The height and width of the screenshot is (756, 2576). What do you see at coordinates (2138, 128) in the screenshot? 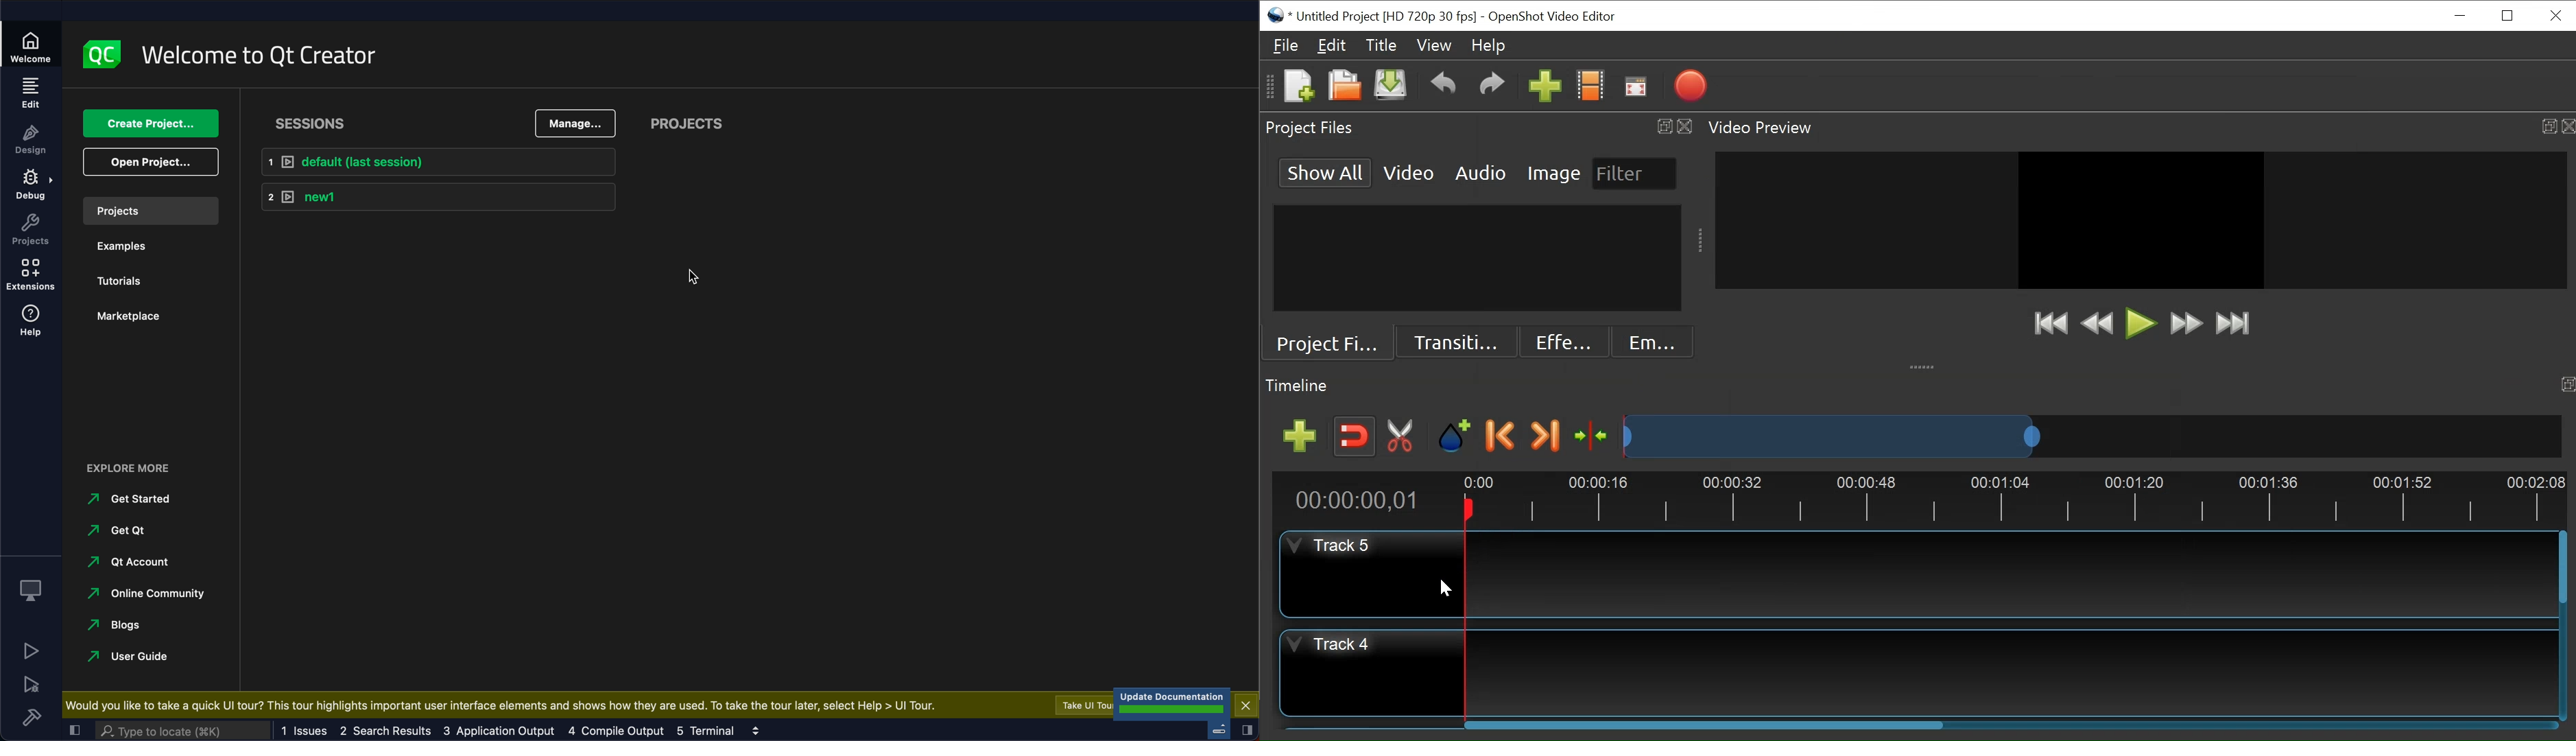
I see `Video Preview Panel` at bounding box center [2138, 128].